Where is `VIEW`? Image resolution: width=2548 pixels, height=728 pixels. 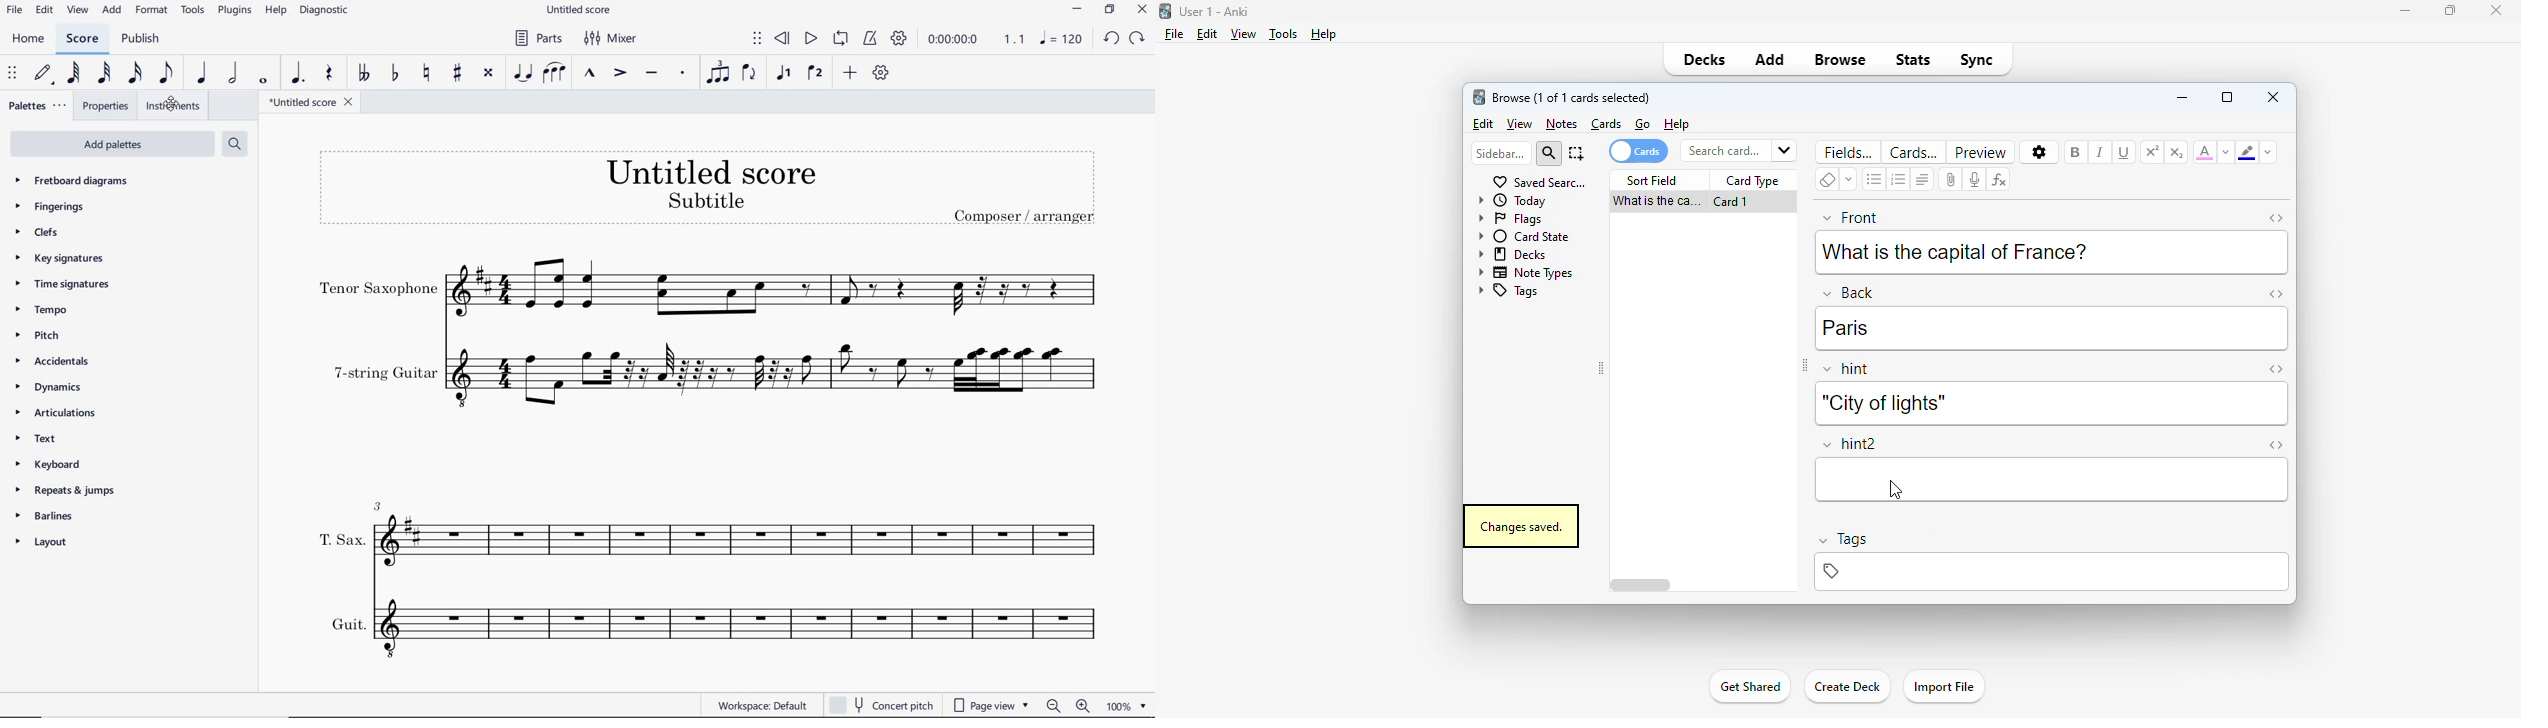 VIEW is located at coordinates (79, 11).